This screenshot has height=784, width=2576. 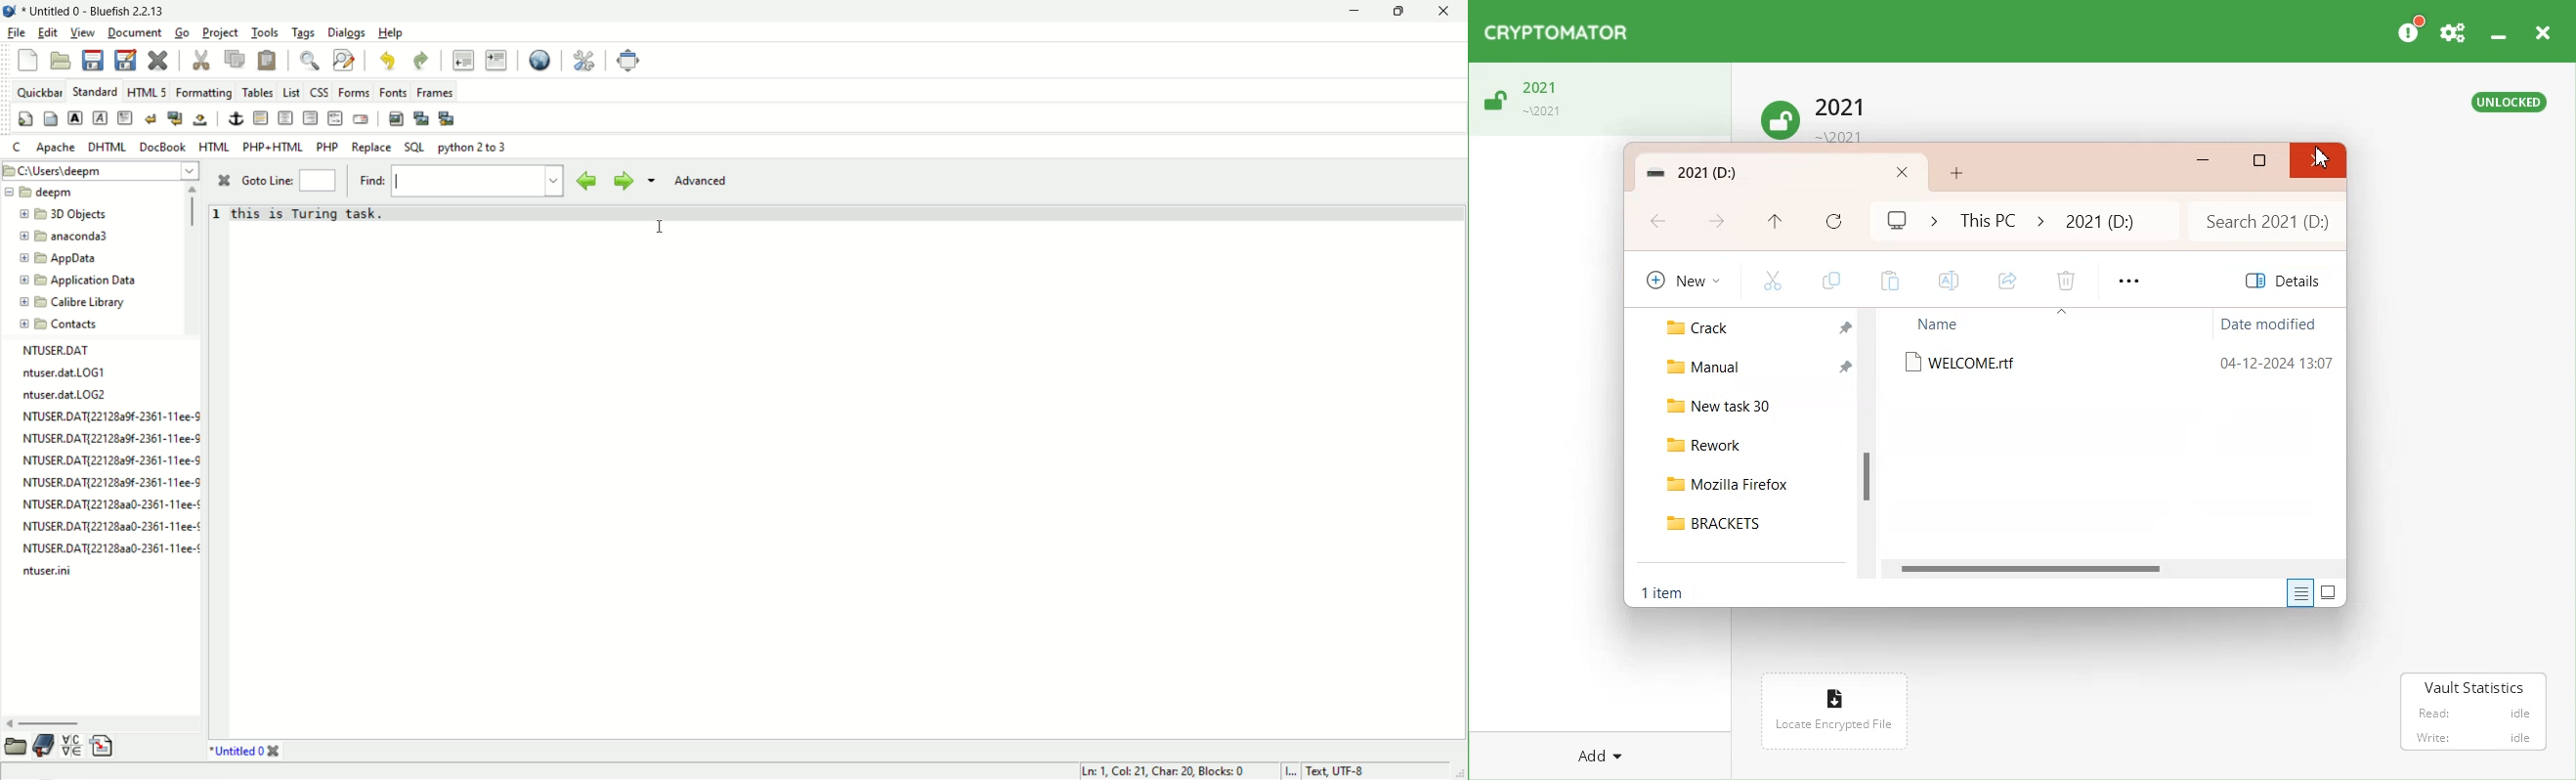 What do you see at coordinates (1661, 591) in the screenshot?
I see `Text` at bounding box center [1661, 591].